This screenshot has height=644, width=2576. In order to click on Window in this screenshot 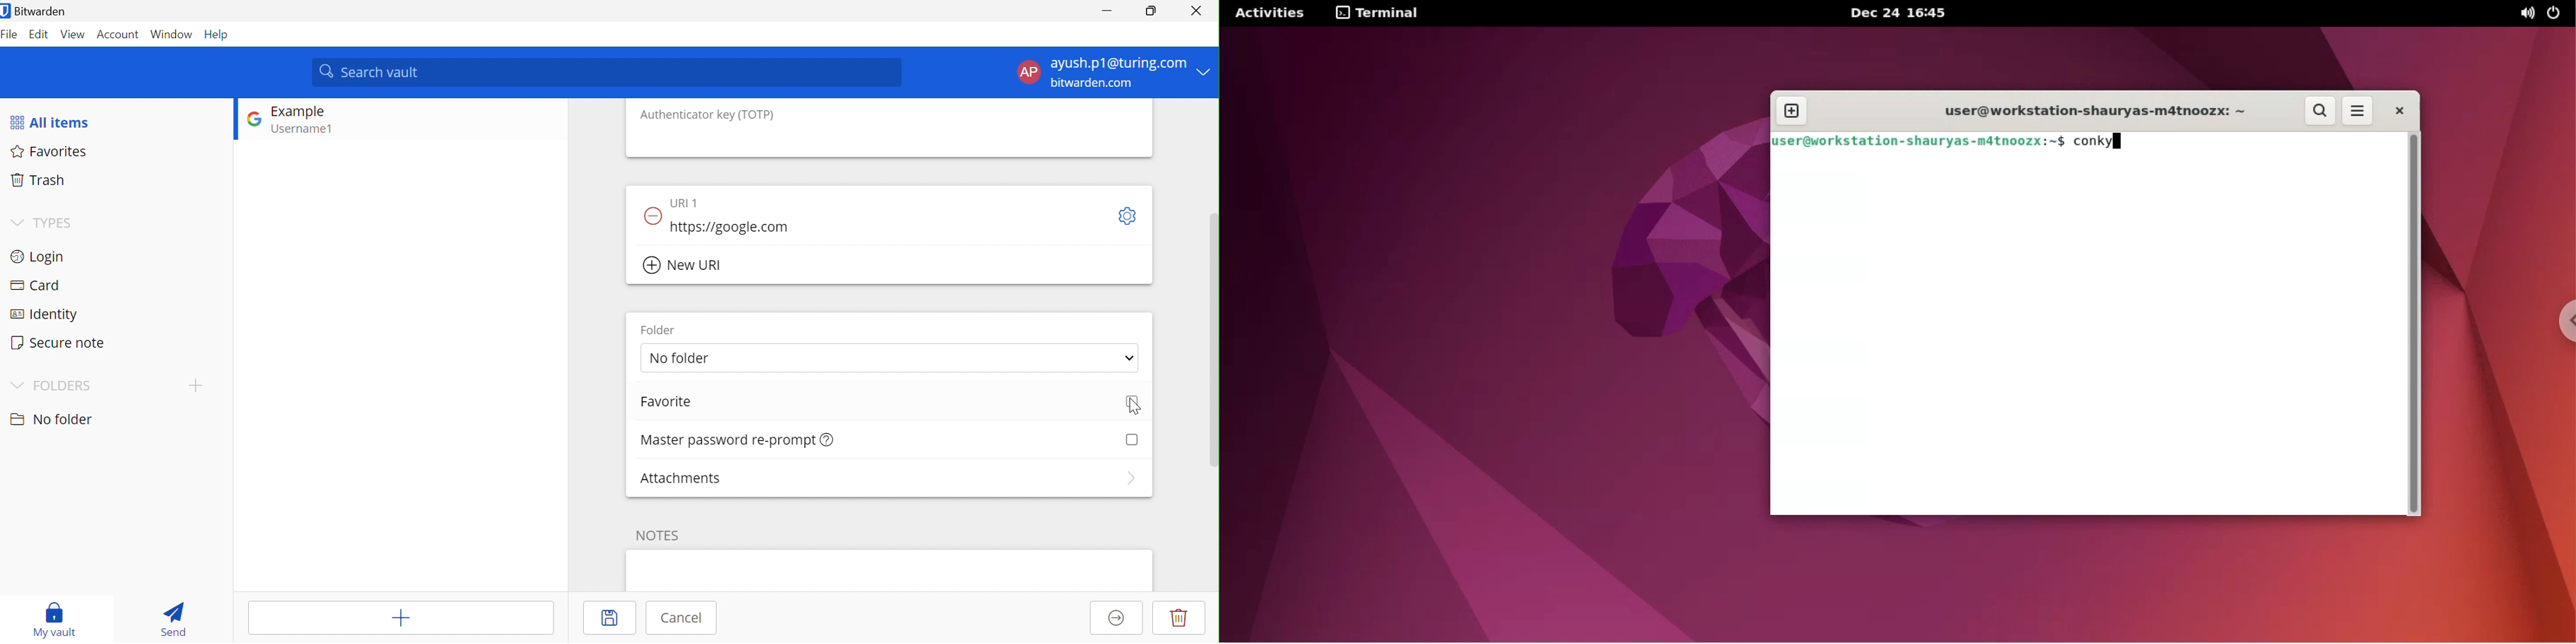, I will do `click(172, 34)`.